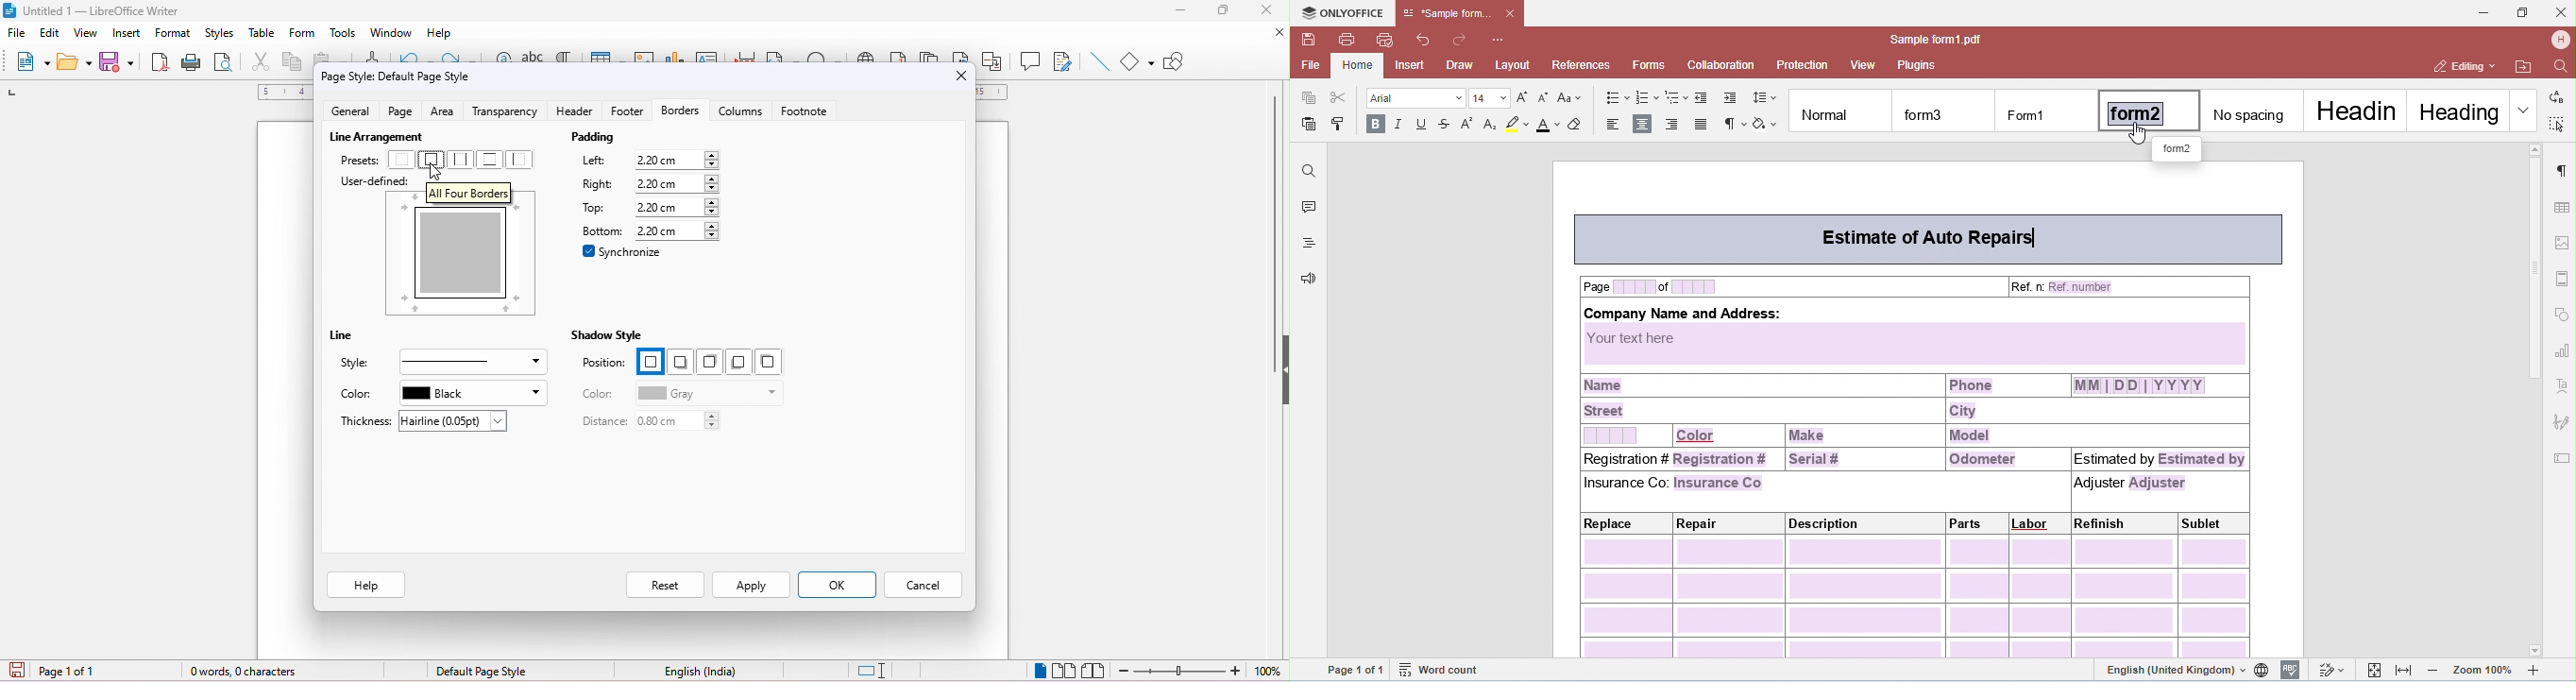  I want to click on ok, so click(839, 586).